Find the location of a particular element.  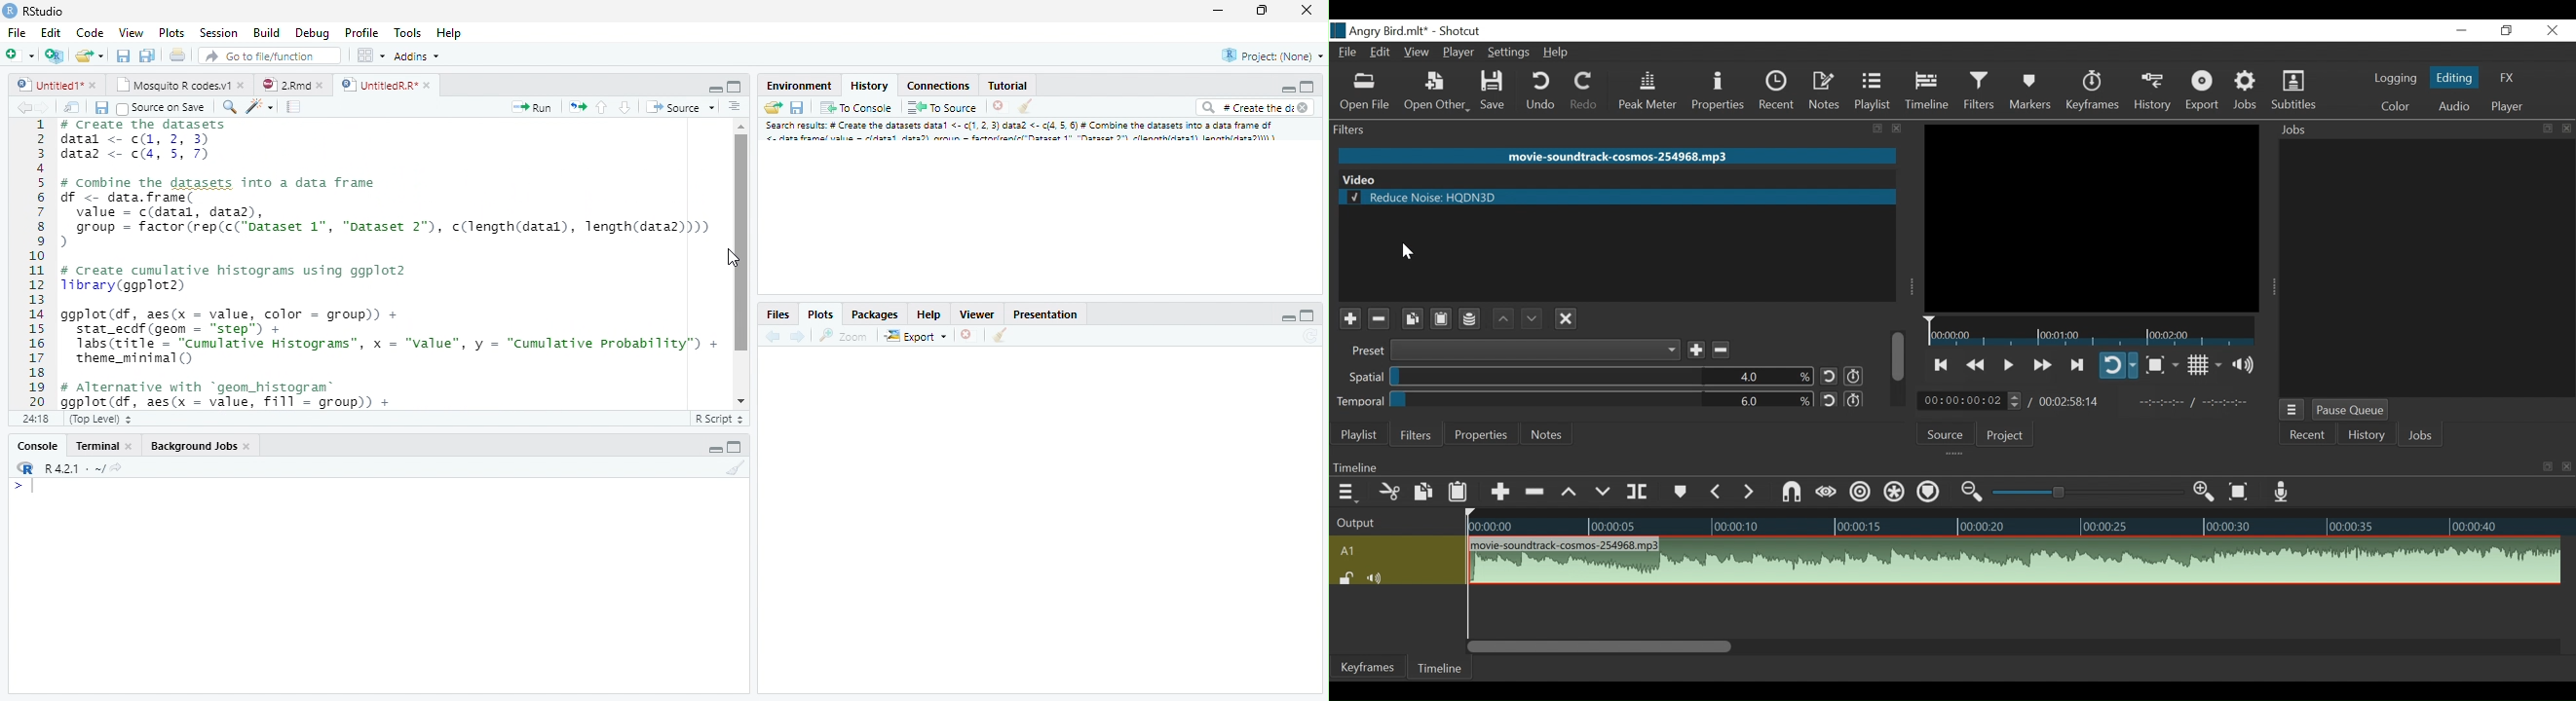

Minimize is located at coordinates (1221, 11).